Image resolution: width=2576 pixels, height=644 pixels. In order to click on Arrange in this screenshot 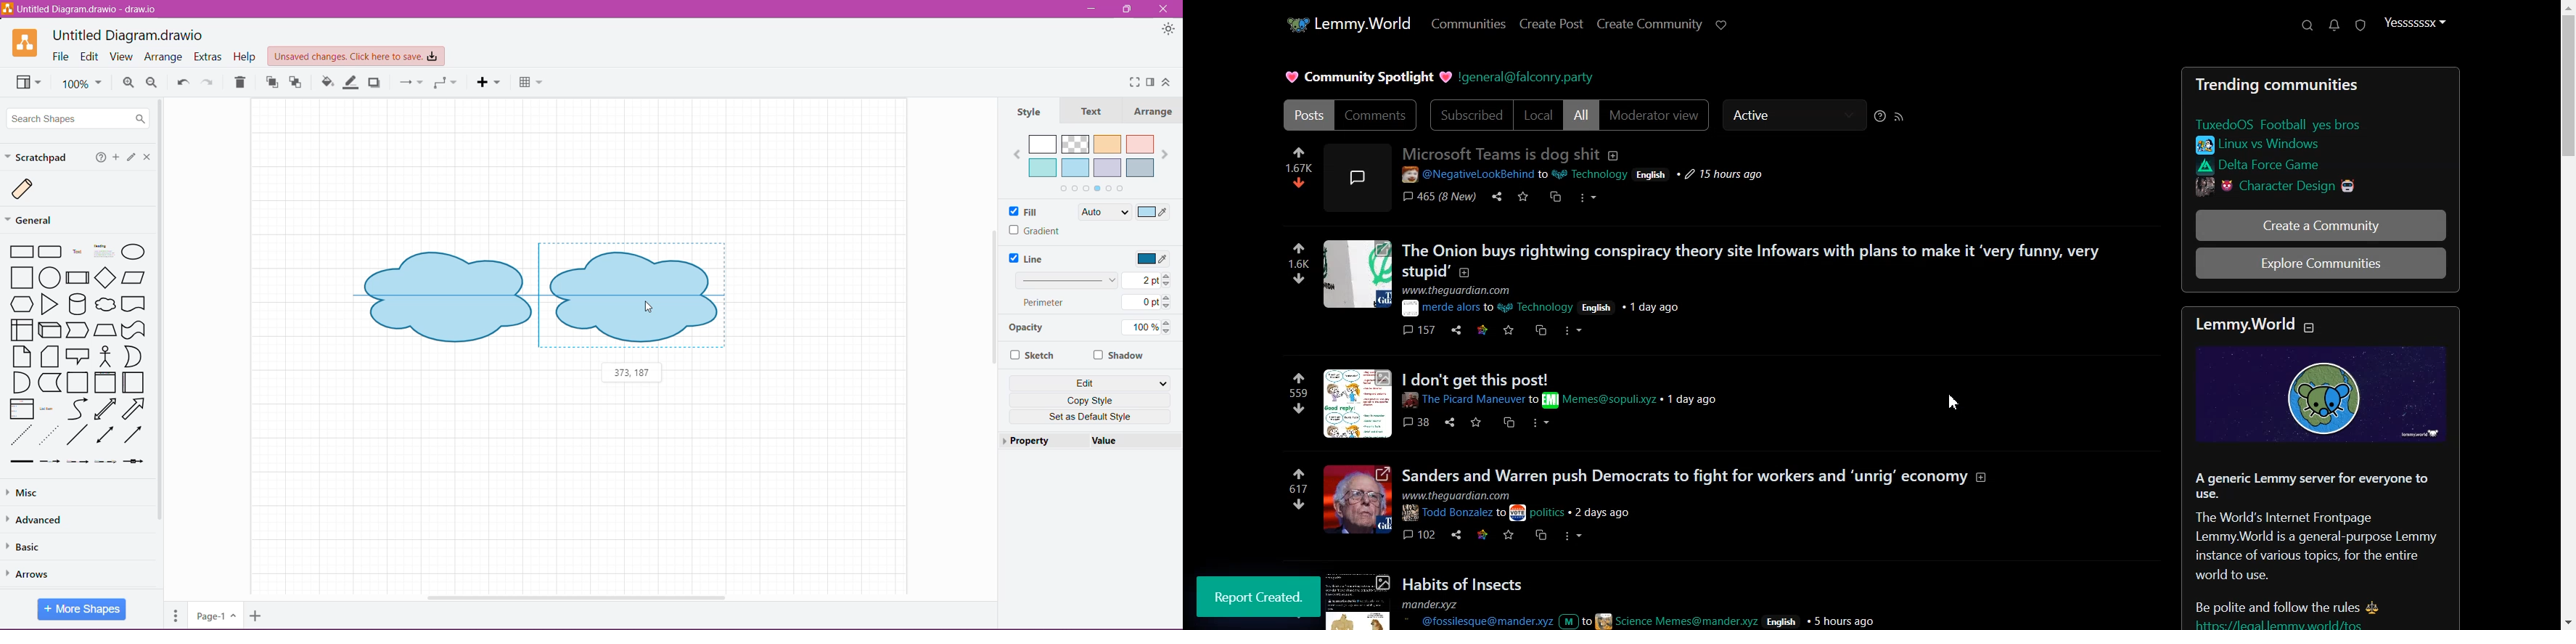, I will do `click(1156, 112)`.